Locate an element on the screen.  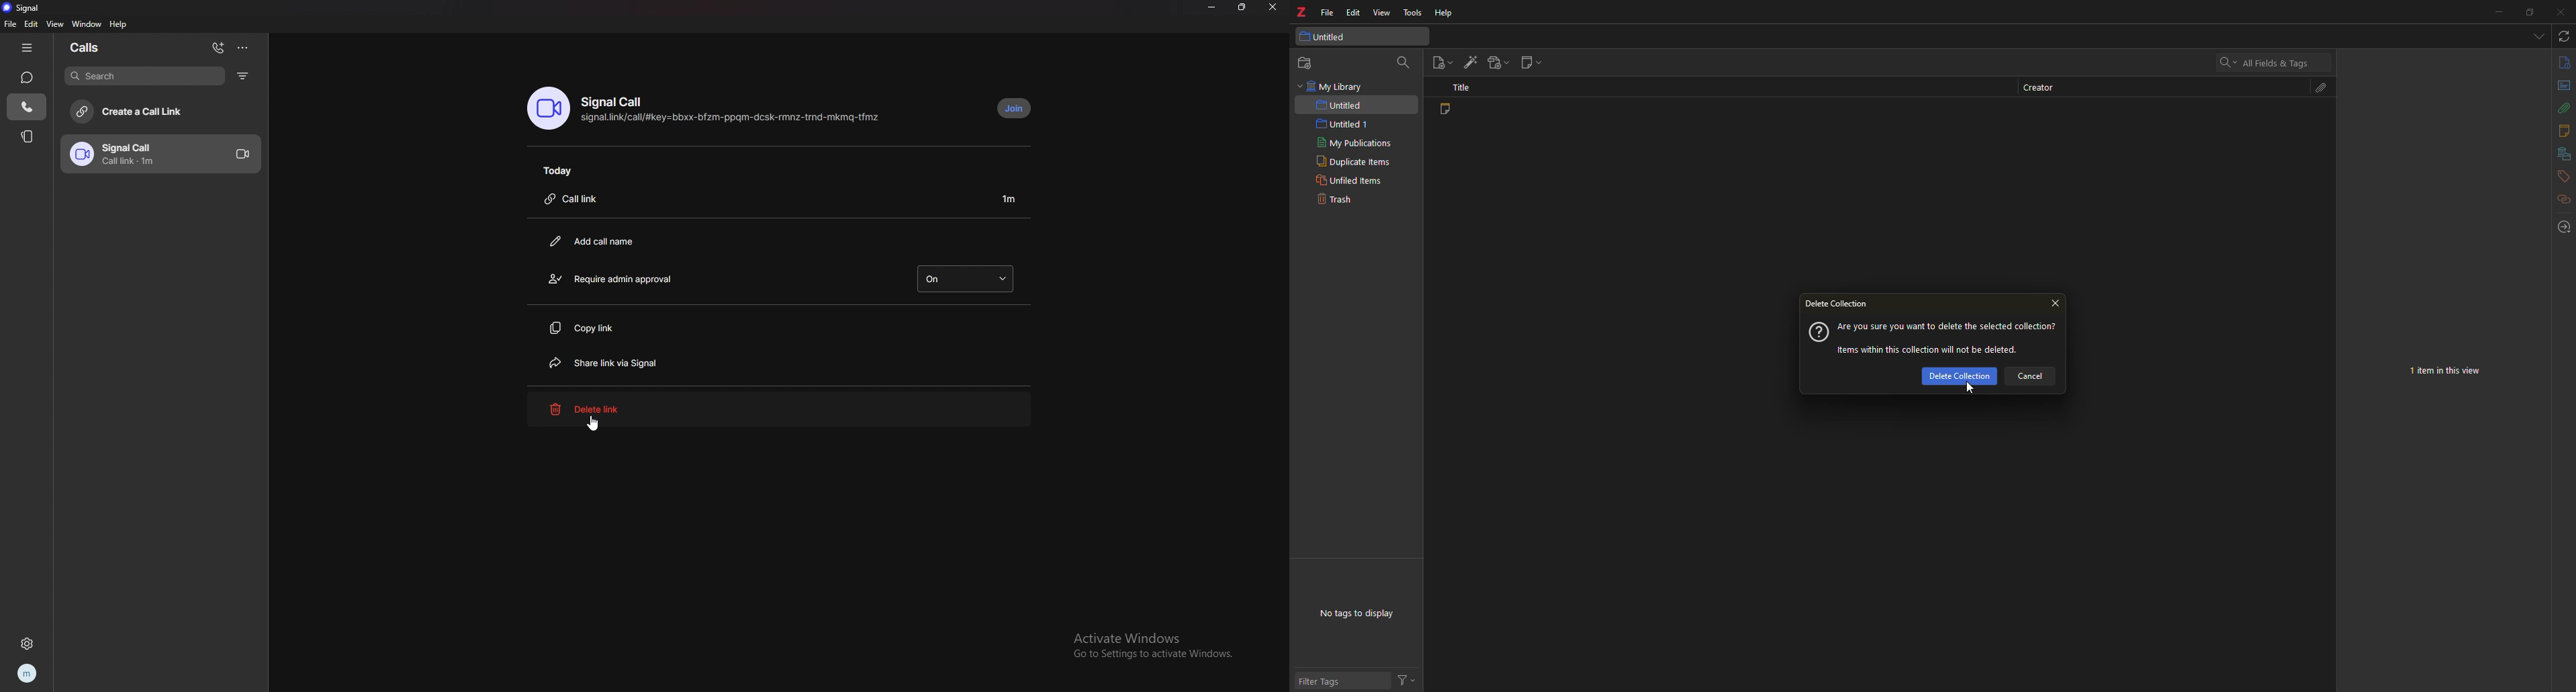
cursor is located at coordinates (1972, 388).